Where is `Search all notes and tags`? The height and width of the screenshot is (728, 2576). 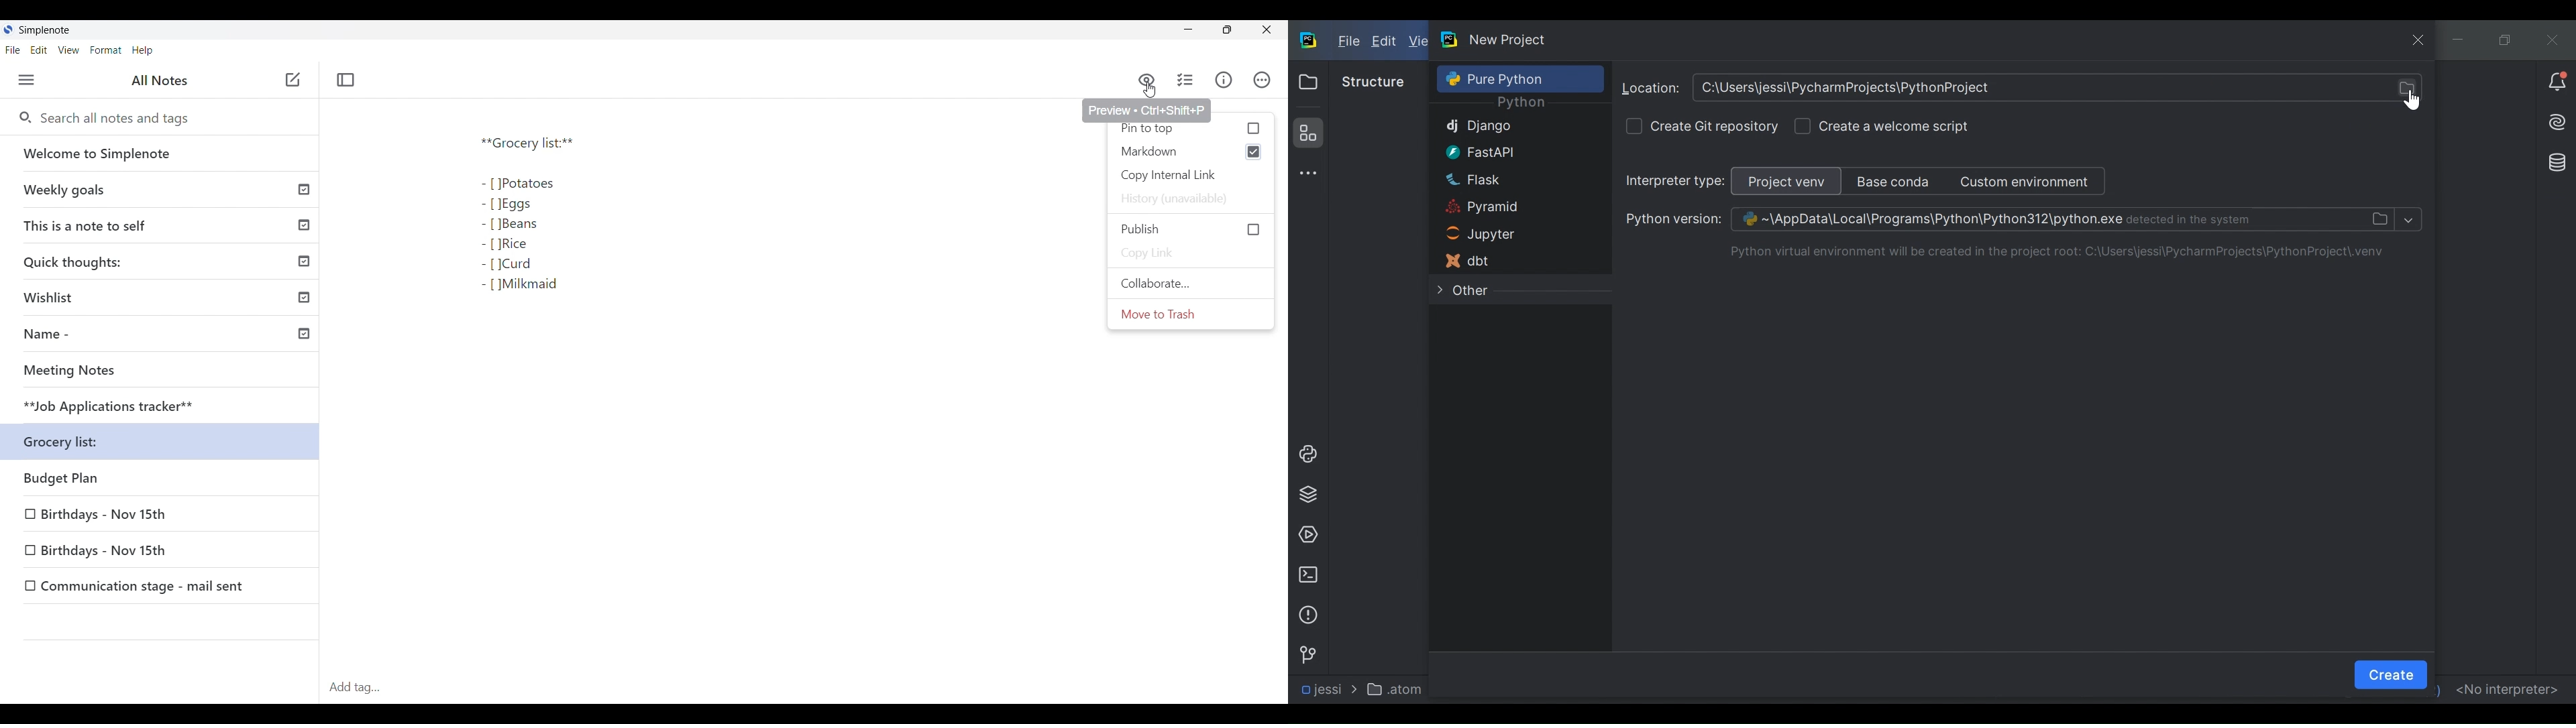
Search all notes and tags is located at coordinates (113, 118).